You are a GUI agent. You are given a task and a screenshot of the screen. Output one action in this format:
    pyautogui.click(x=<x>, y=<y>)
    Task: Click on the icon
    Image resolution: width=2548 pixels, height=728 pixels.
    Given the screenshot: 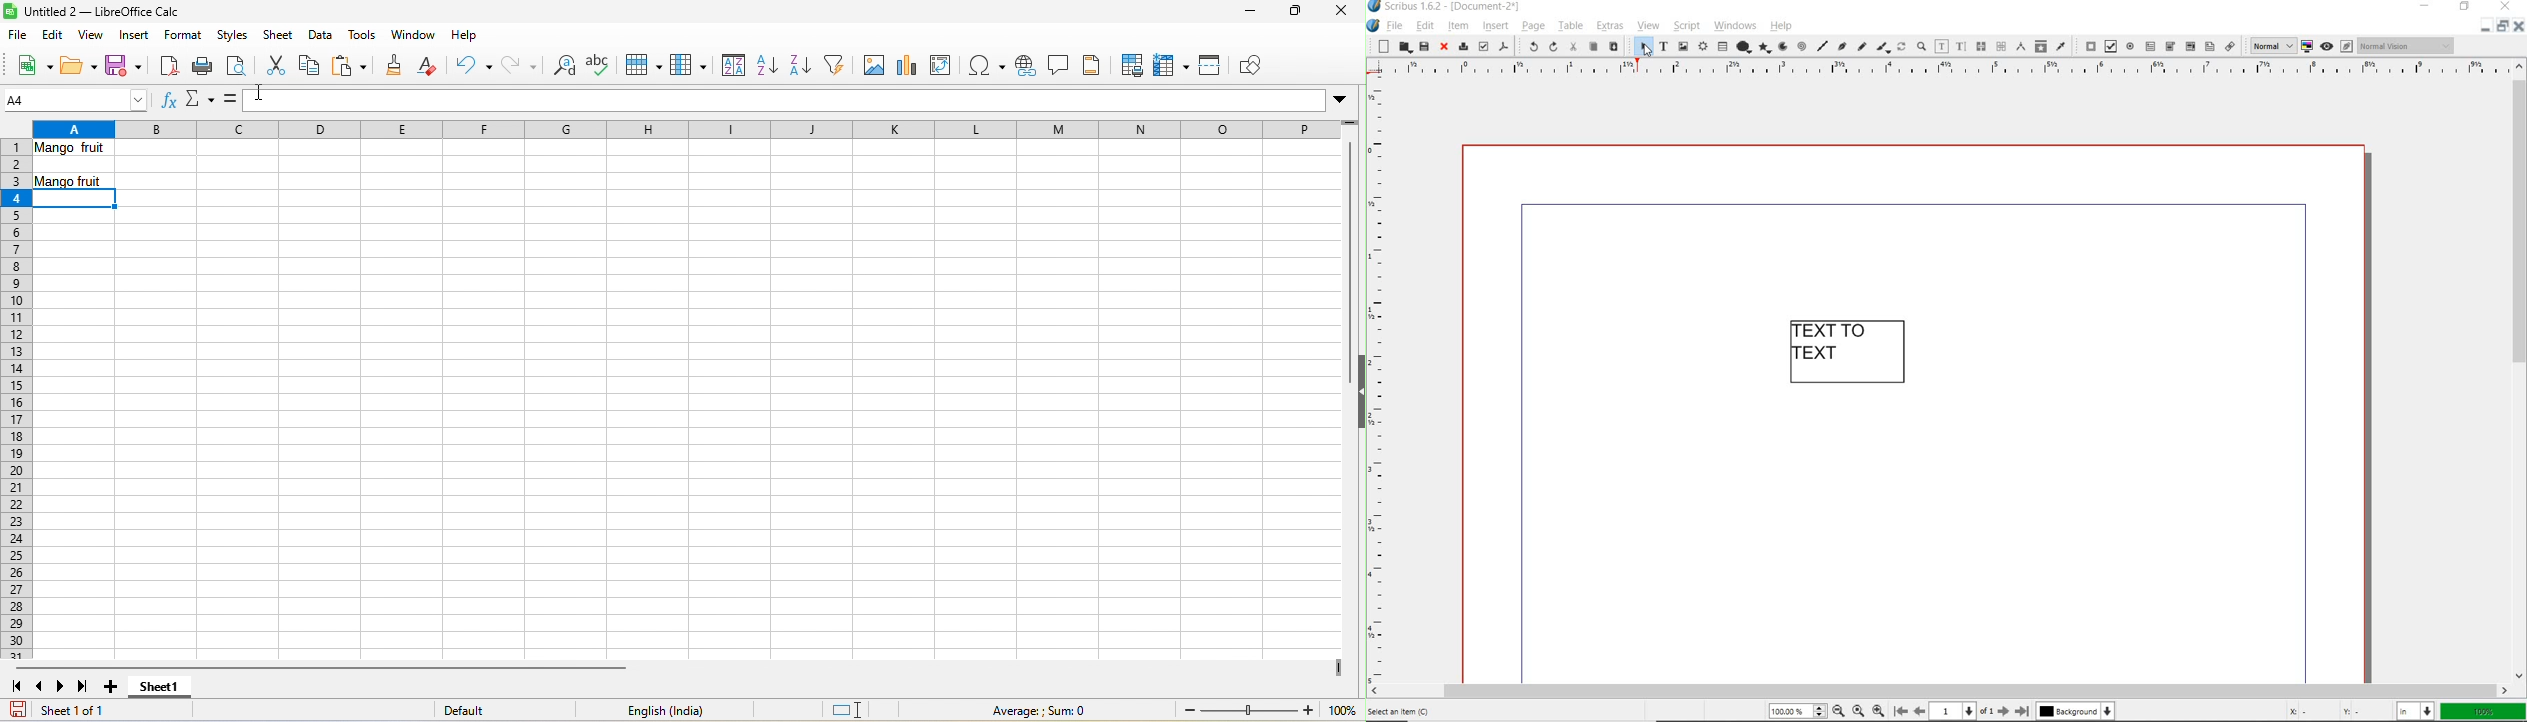 What is the action you would take?
    pyautogui.click(x=1374, y=8)
    